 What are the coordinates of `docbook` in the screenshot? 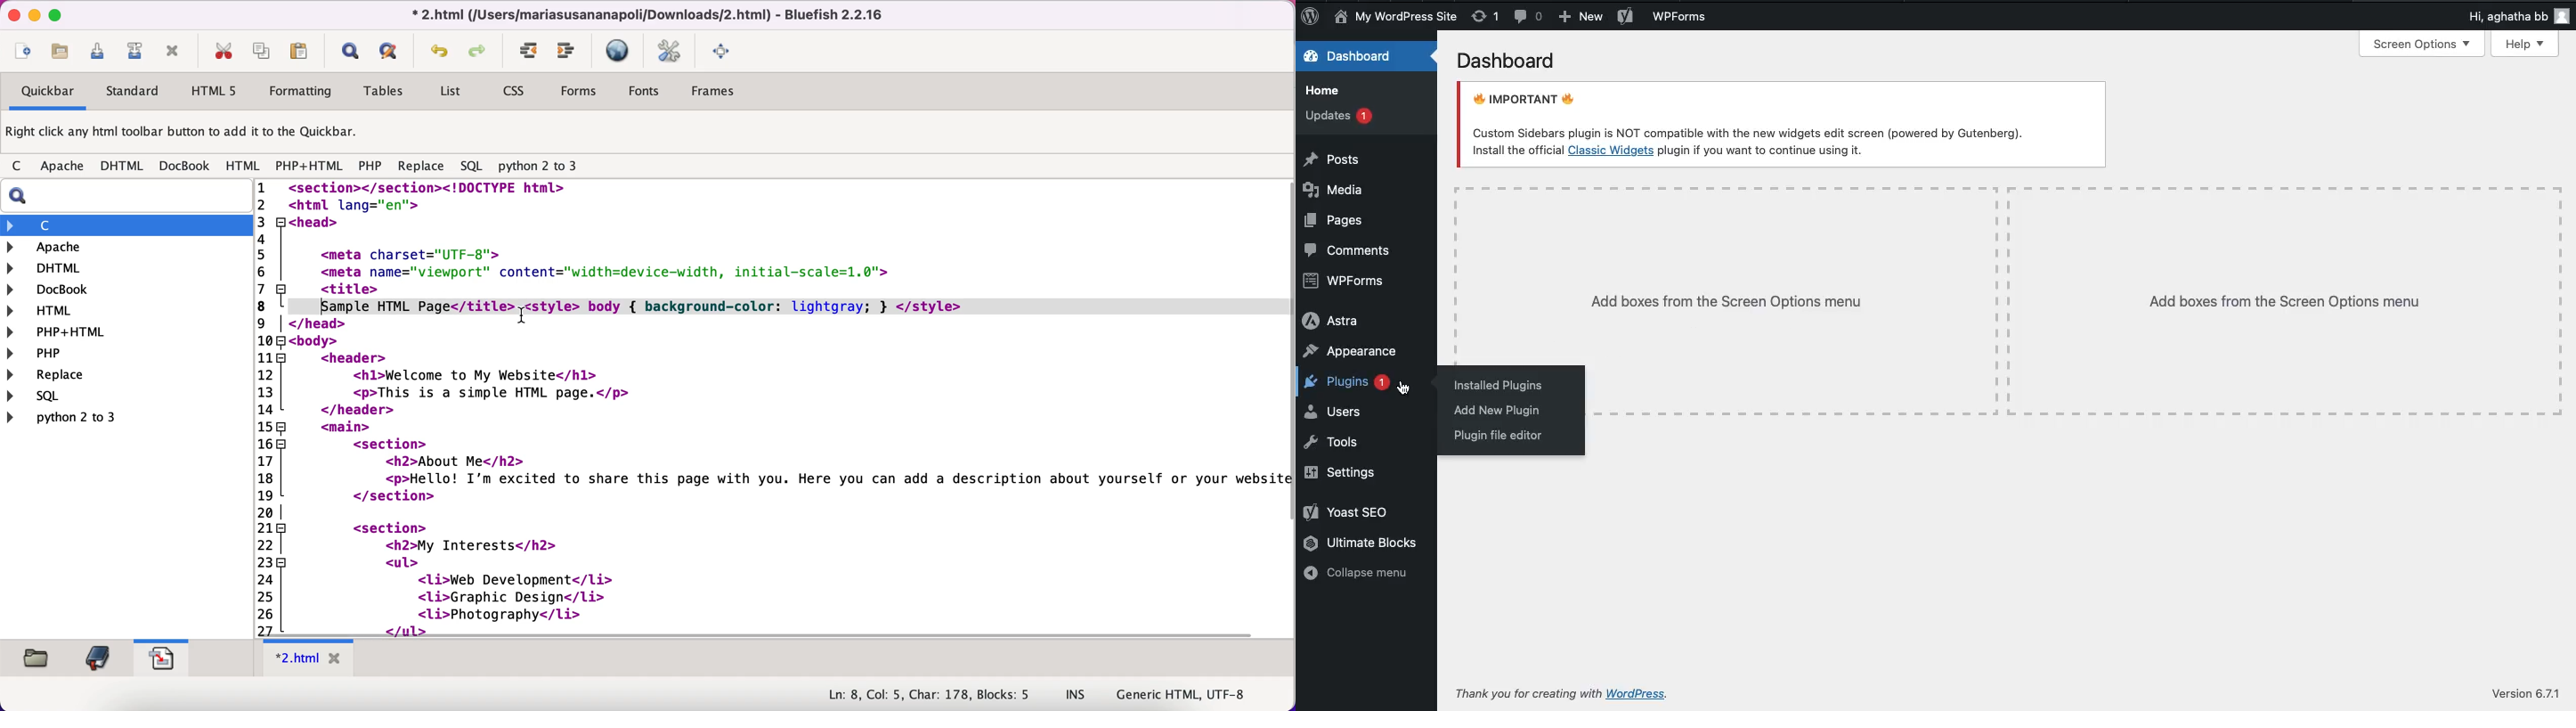 It's located at (185, 165).